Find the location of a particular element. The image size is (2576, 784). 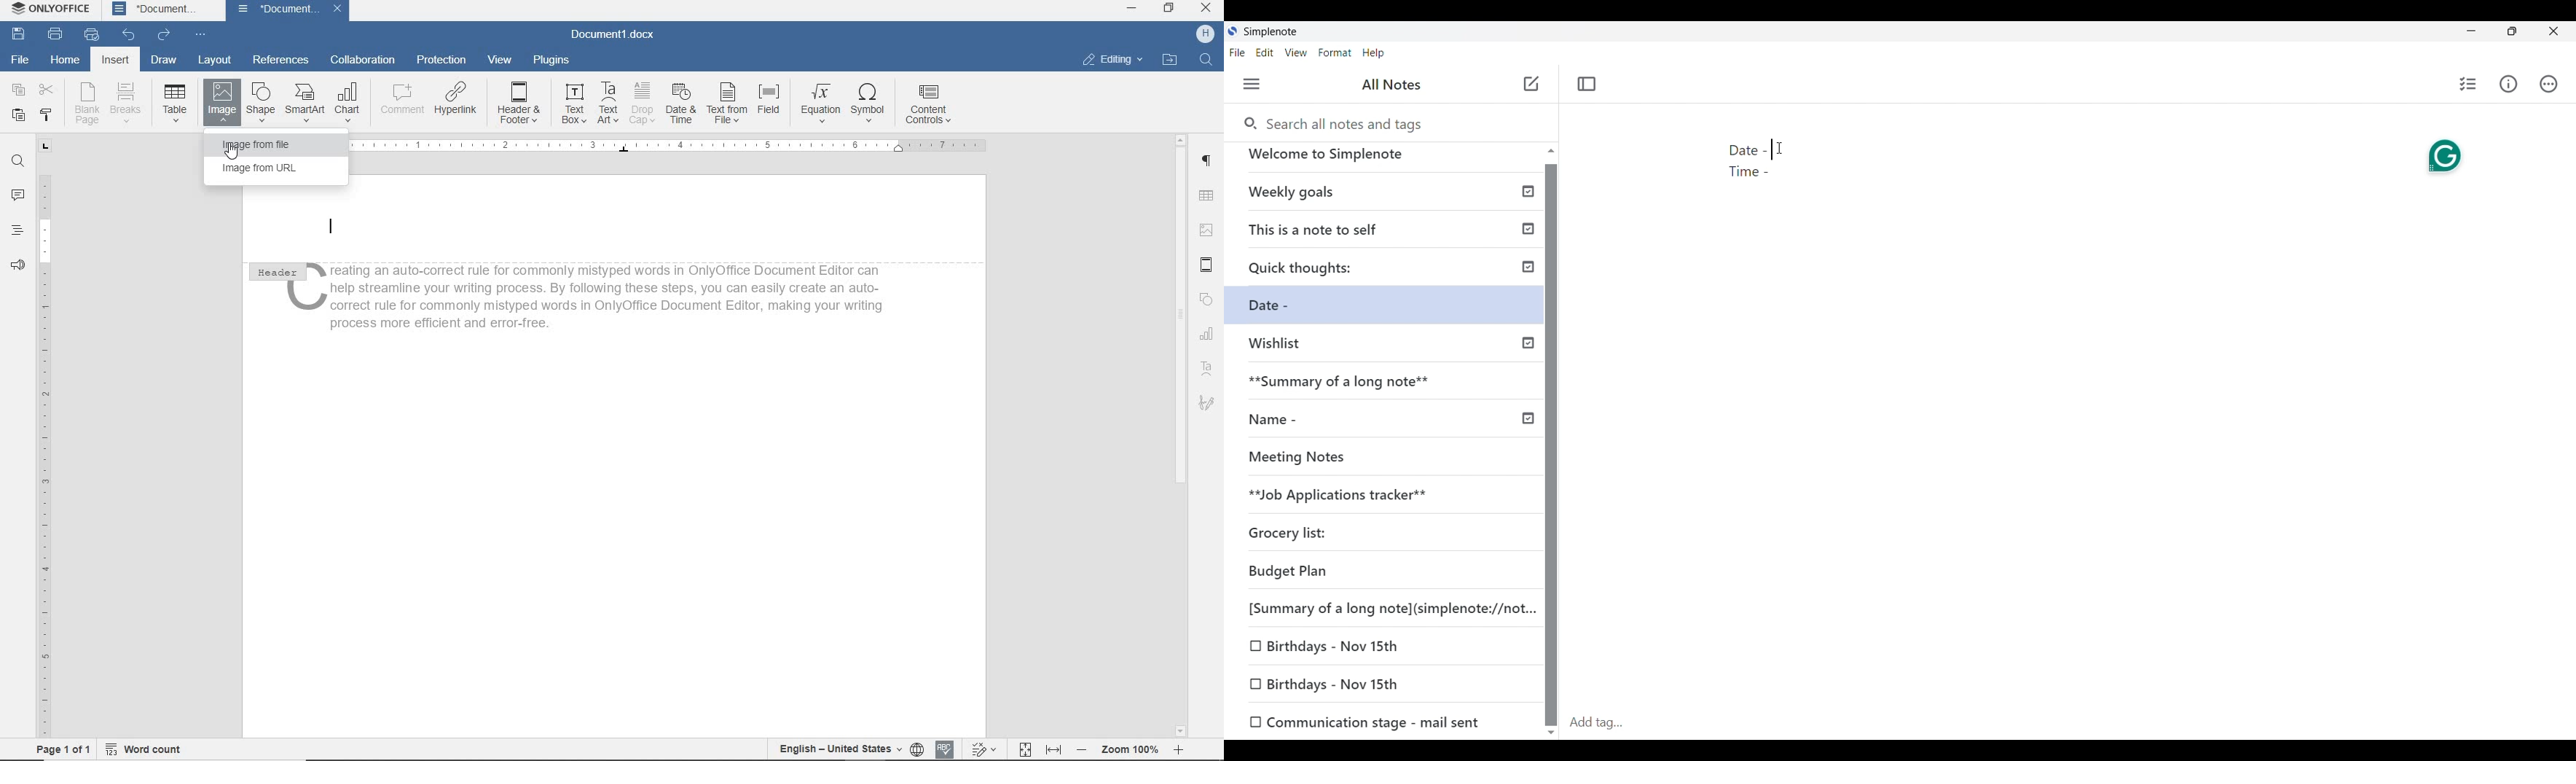

INSERT is located at coordinates (115, 61).